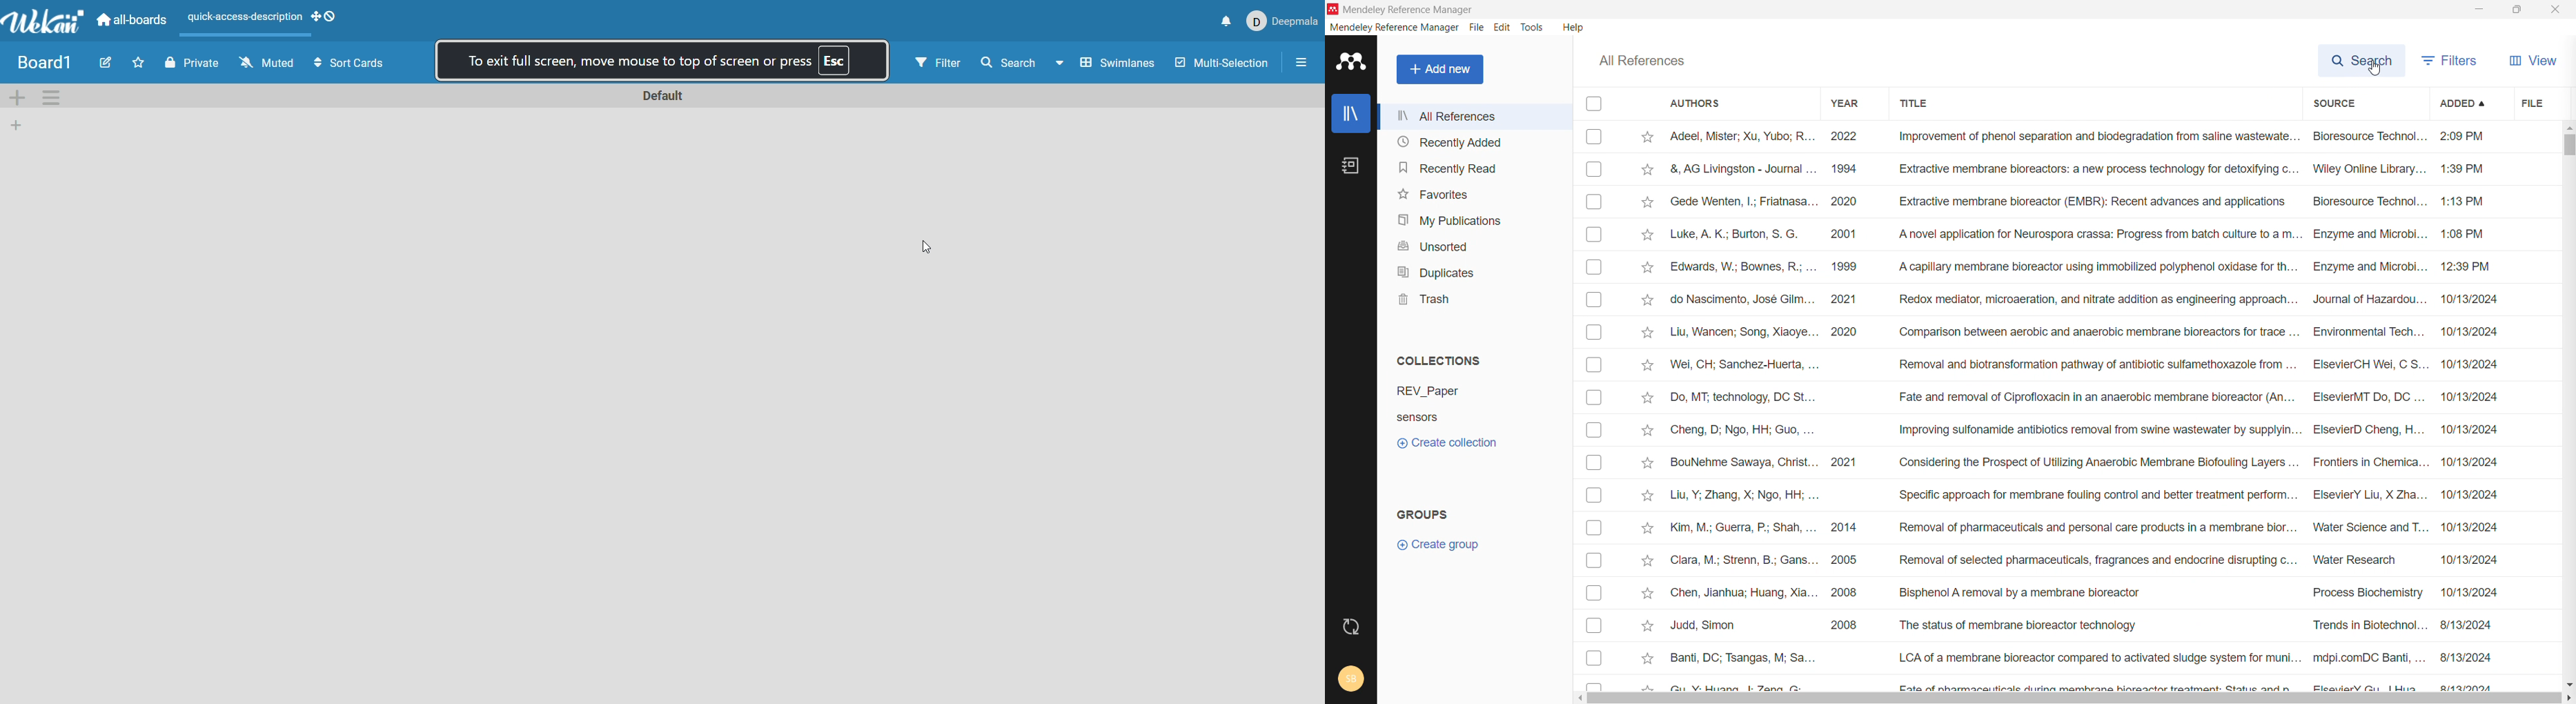  What do you see at coordinates (1574, 28) in the screenshot?
I see `help` at bounding box center [1574, 28].